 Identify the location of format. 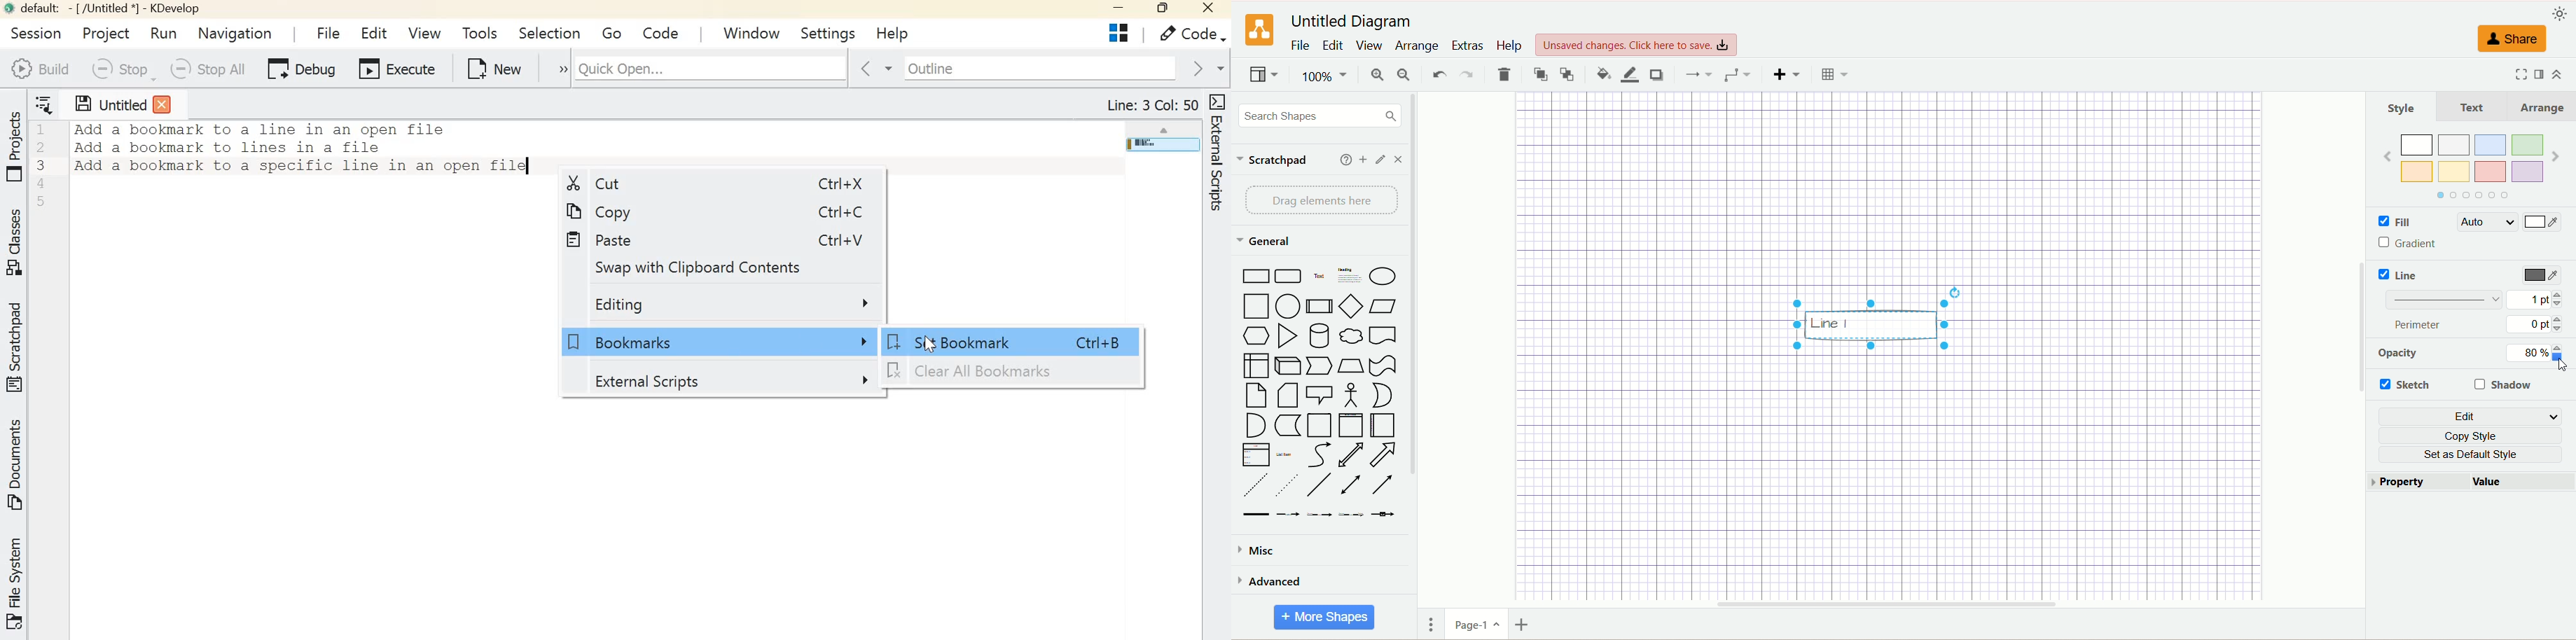
(2540, 75).